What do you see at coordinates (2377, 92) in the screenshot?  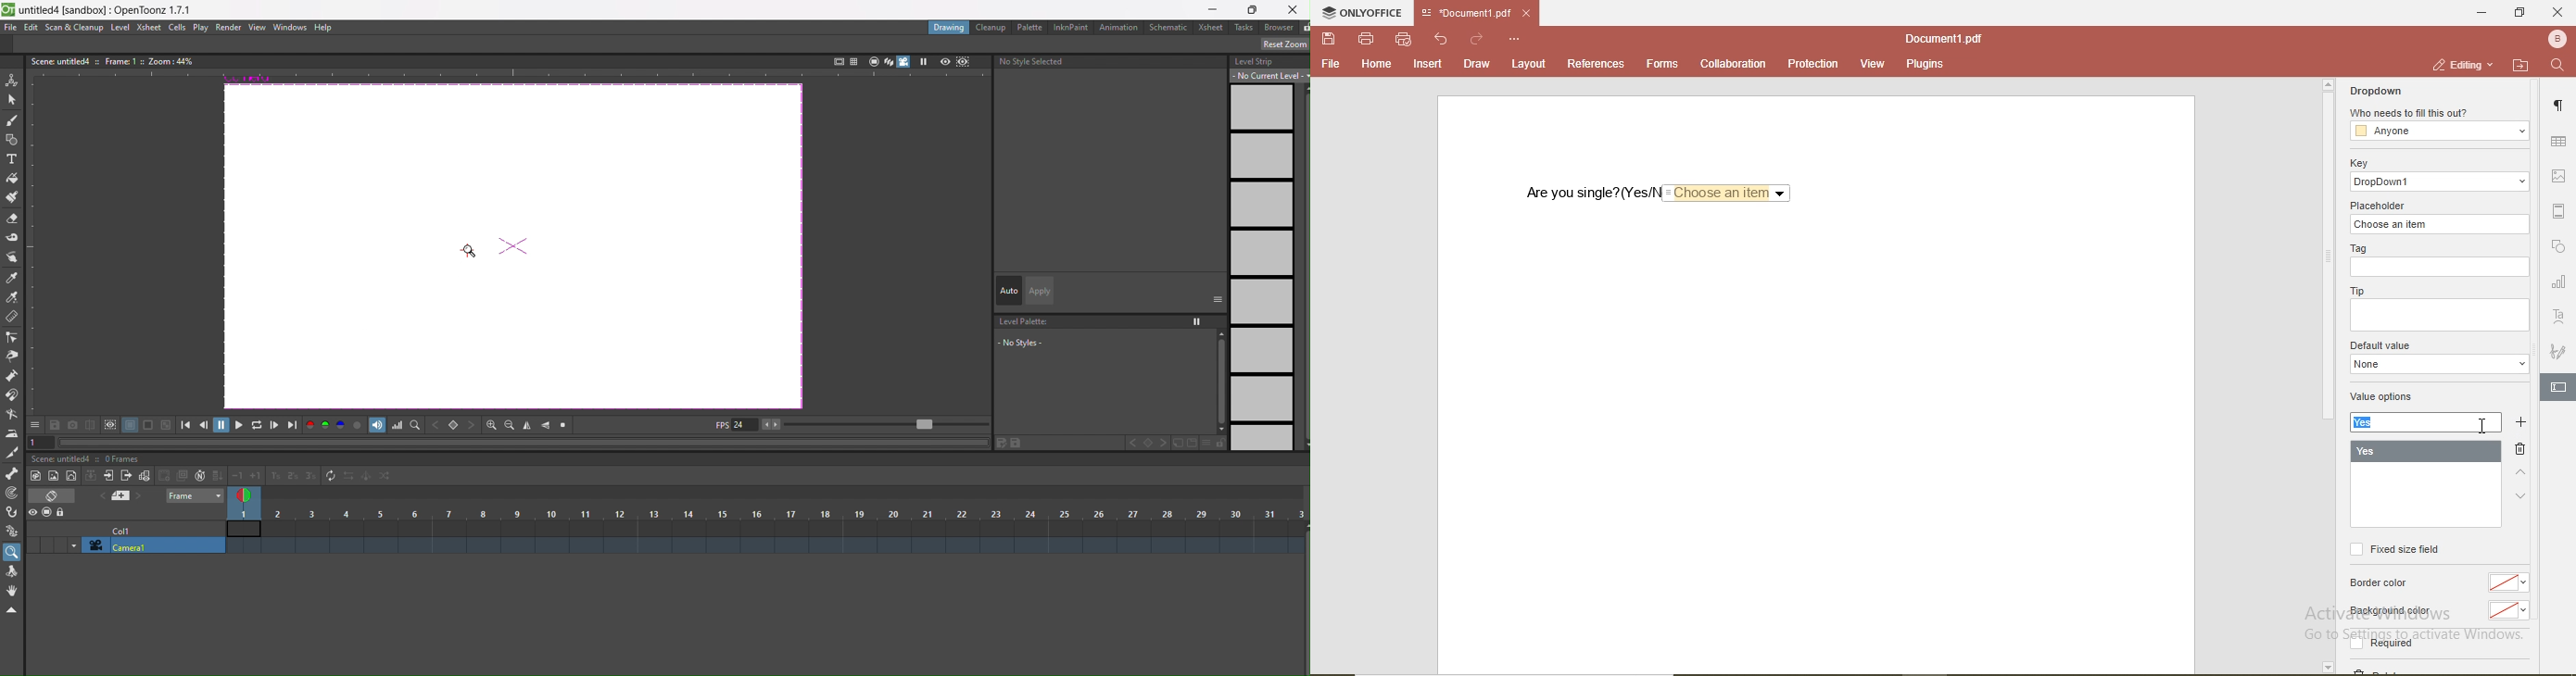 I see `dropdown` at bounding box center [2377, 92].